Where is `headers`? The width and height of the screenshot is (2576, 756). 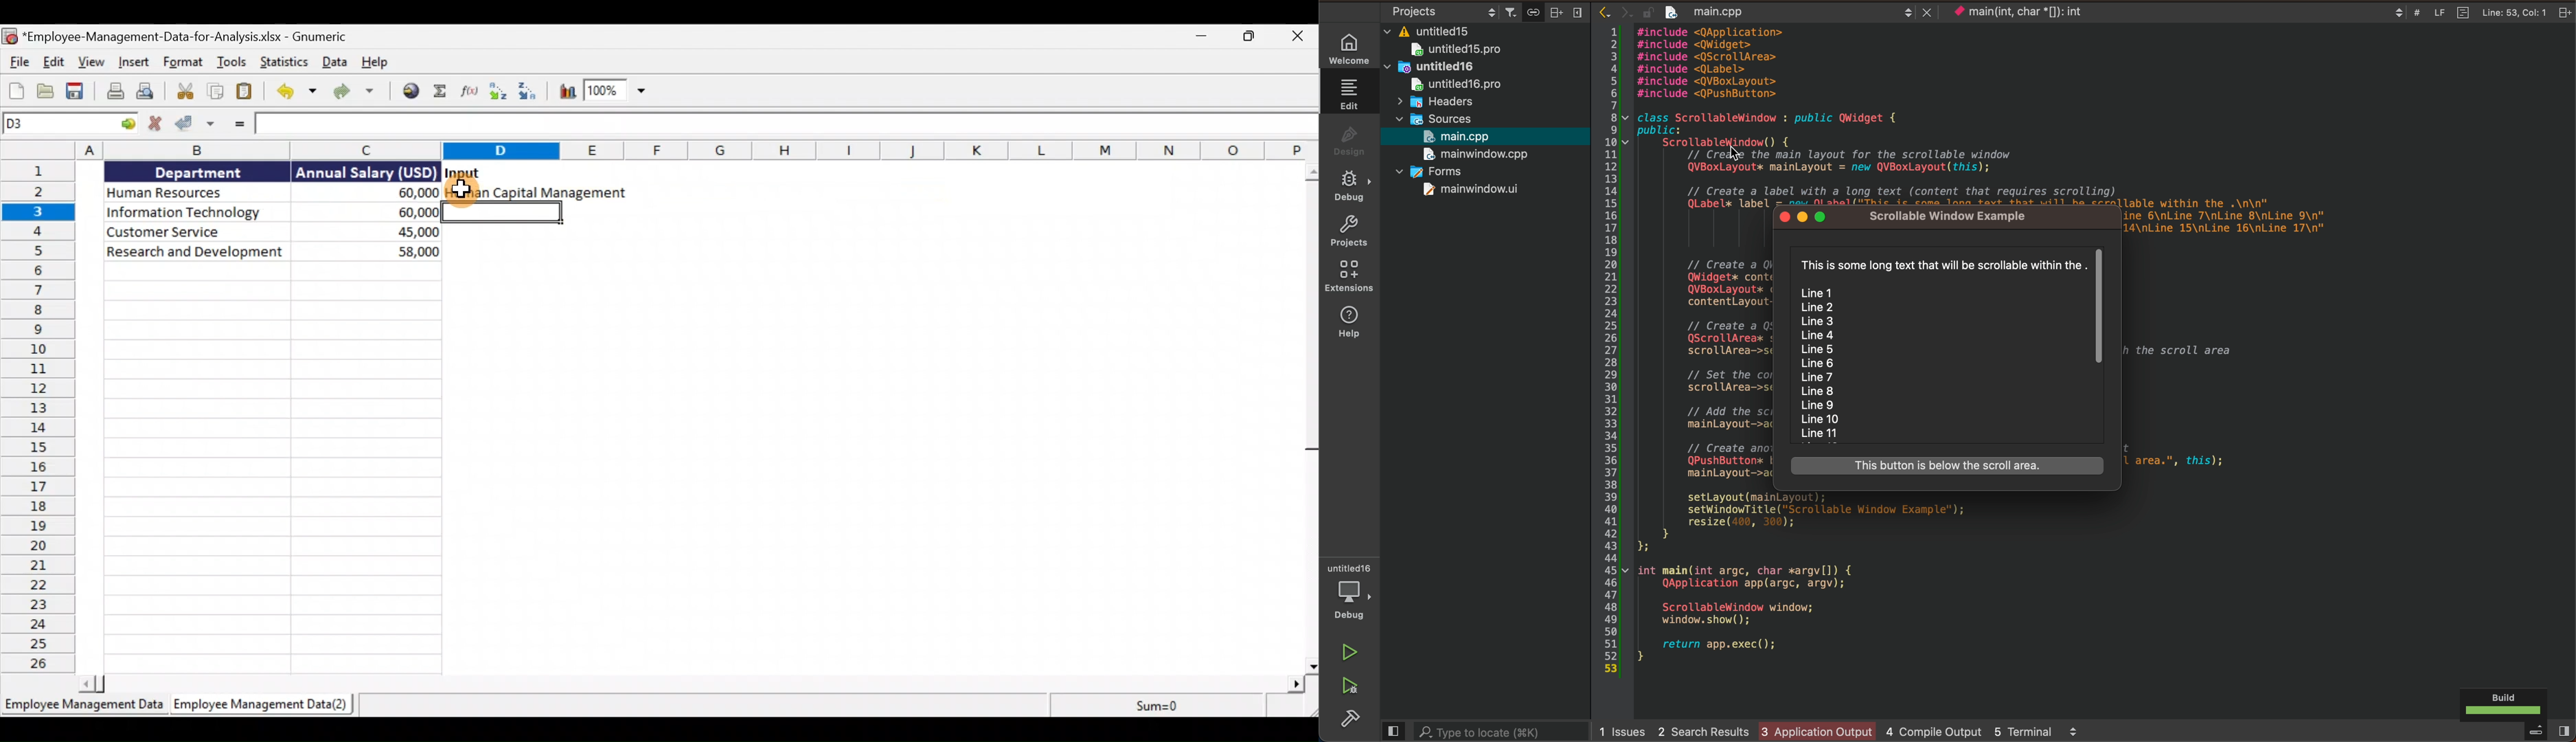
headers is located at coordinates (1434, 102).